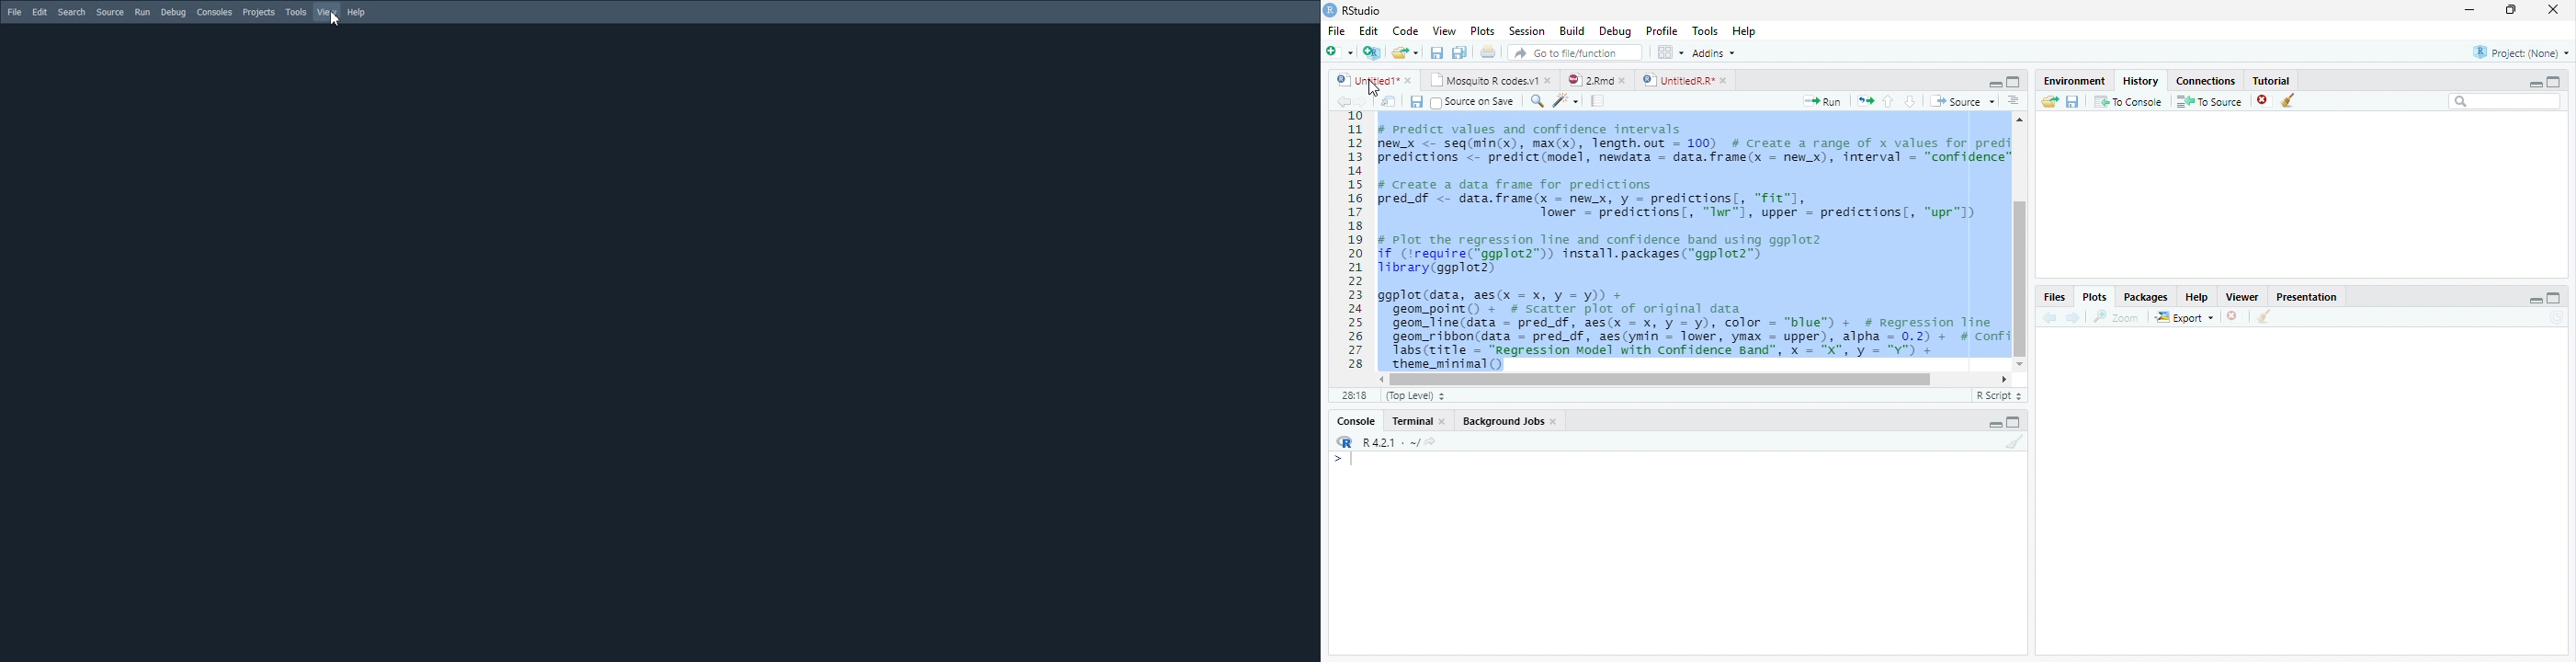 The height and width of the screenshot is (672, 2576). What do you see at coordinates (1537, 103) in the screenshot?
I see `Zoom` at bounding box center [1537, 103].